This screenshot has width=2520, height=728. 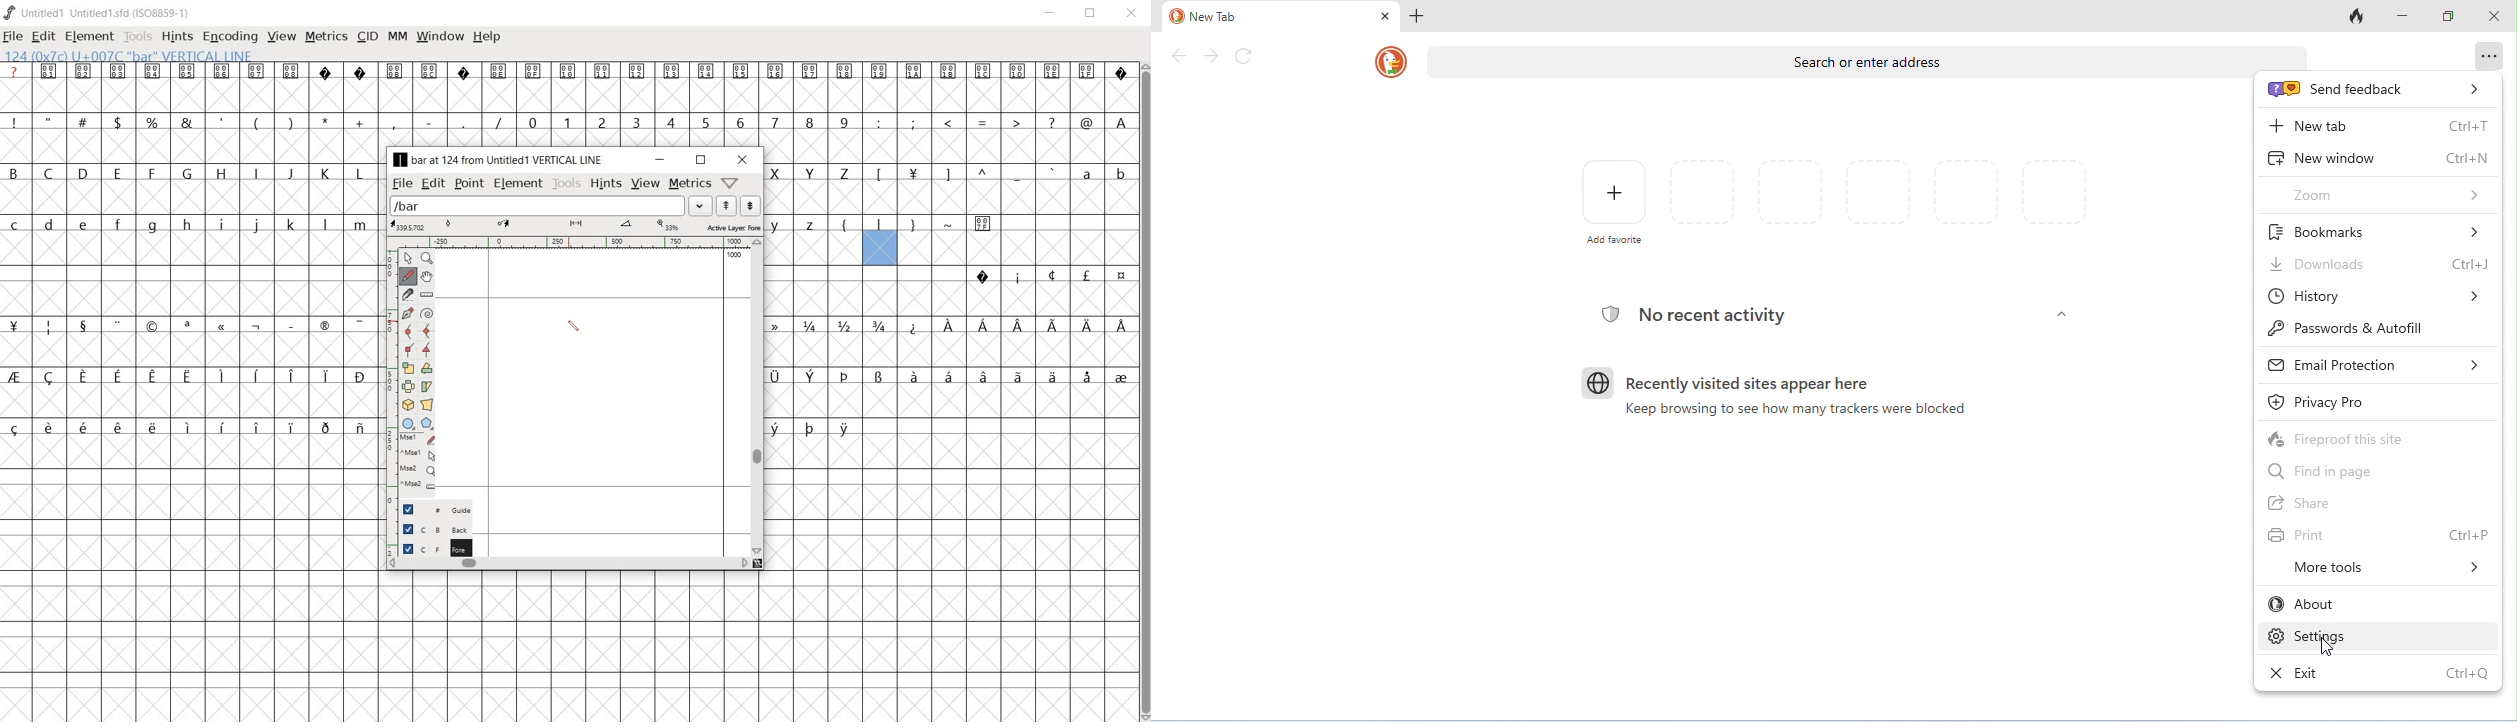 What do you see at coordinates (749, 206) in the screenshot?
I see `show the next word list` at bounding box center [749, 206].